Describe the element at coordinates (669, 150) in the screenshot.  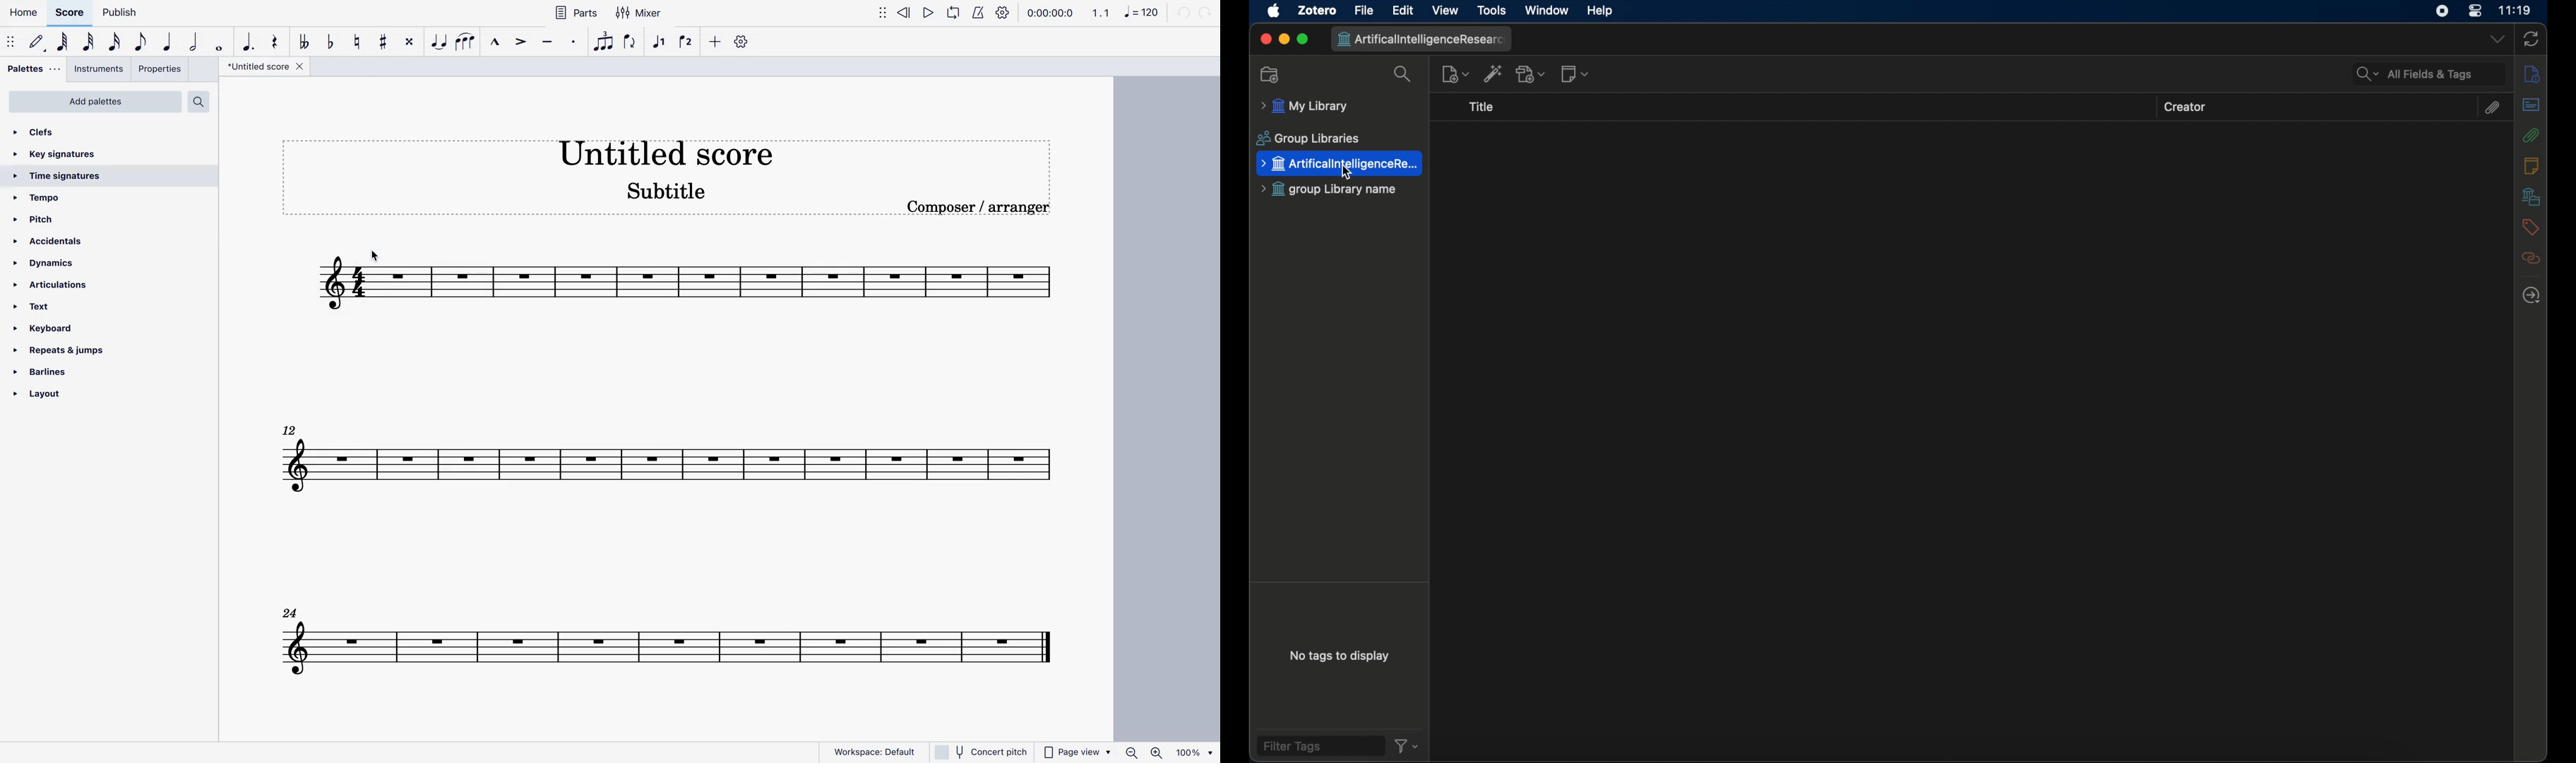
I see `score title` at that location.